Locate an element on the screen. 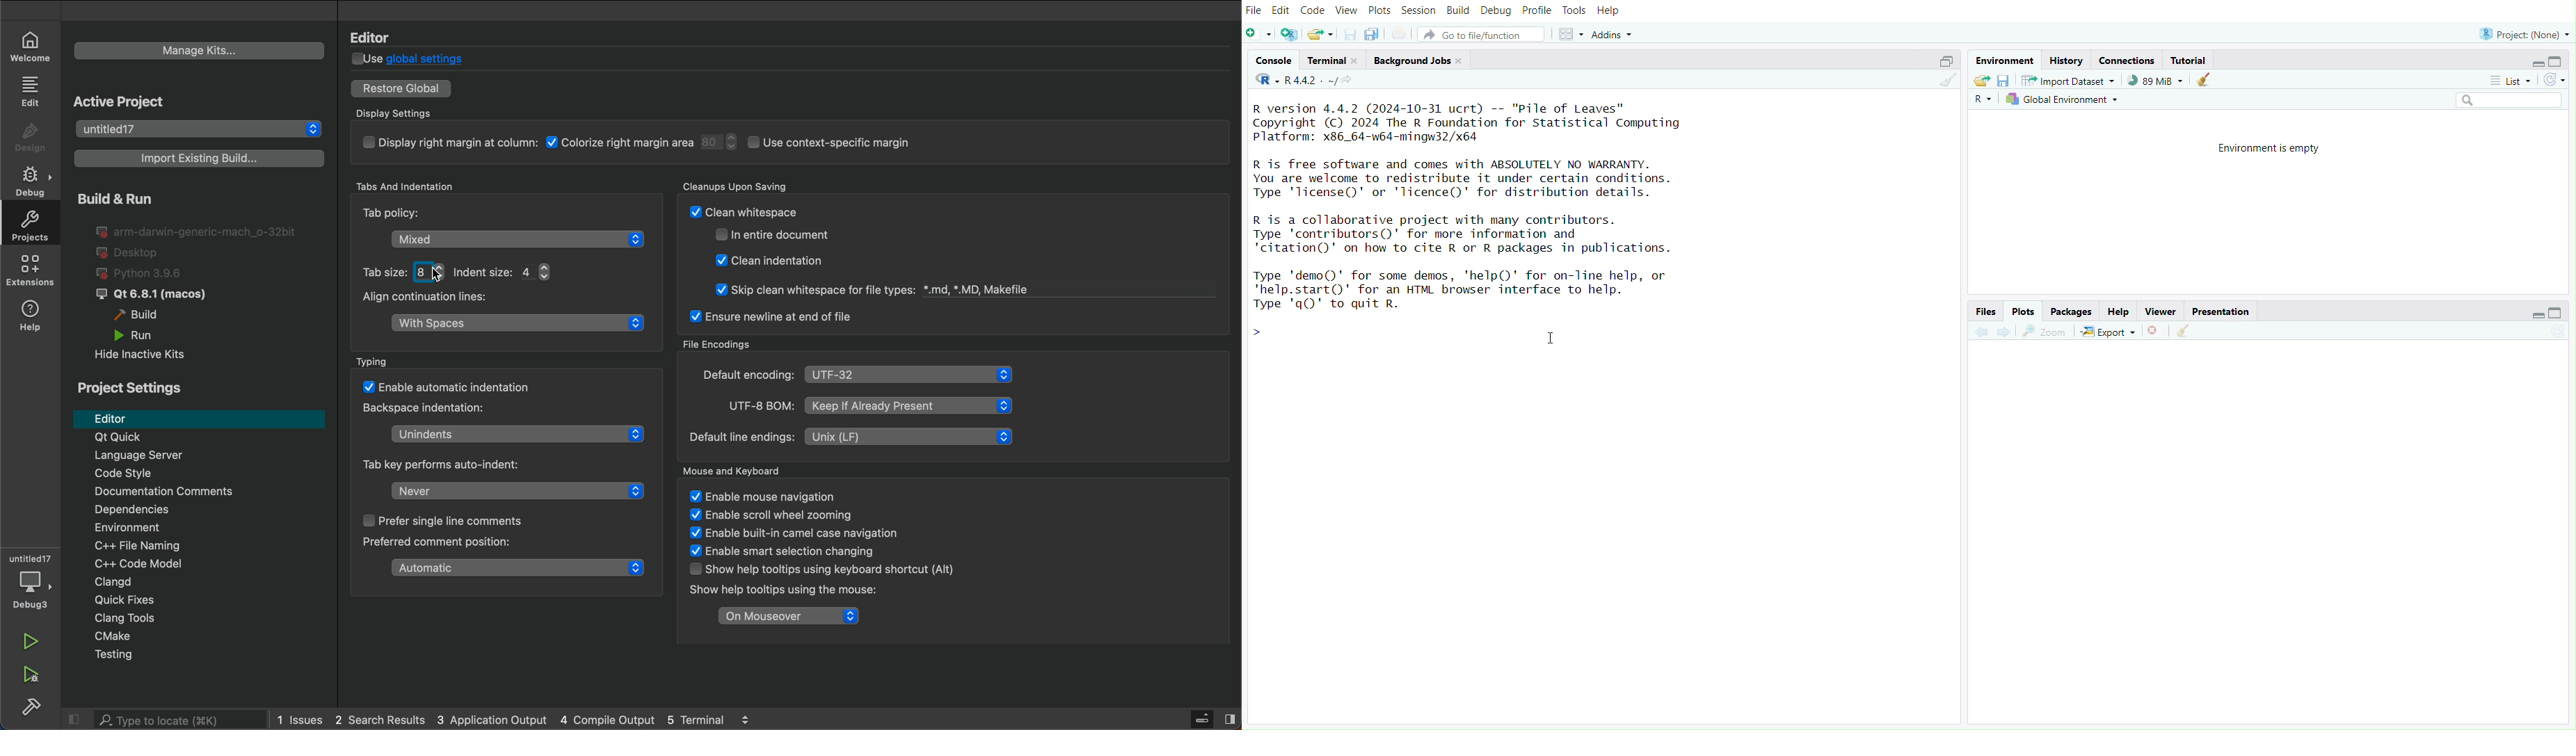  File is located at coordinates (1255, 11).